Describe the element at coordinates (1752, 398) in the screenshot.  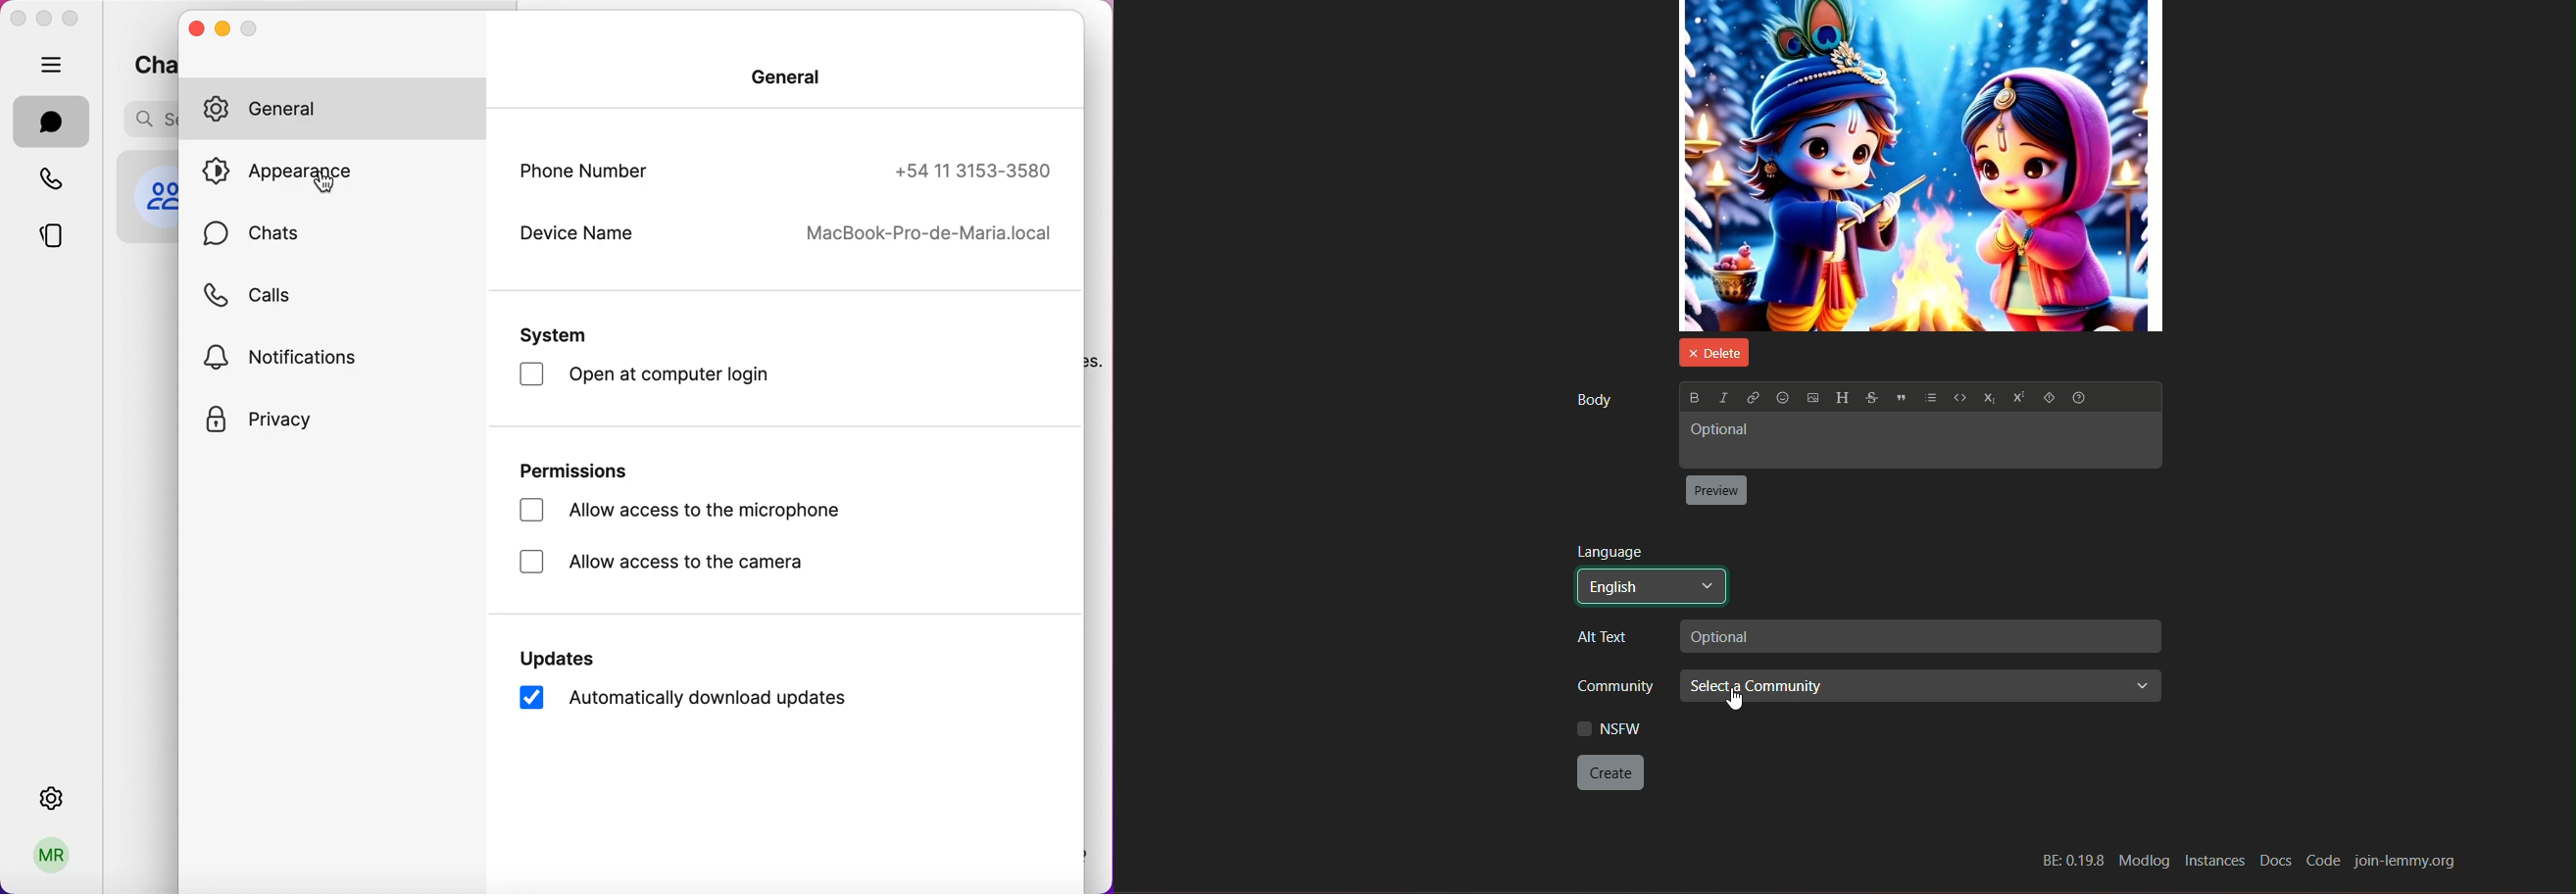
I see `link` at that location.